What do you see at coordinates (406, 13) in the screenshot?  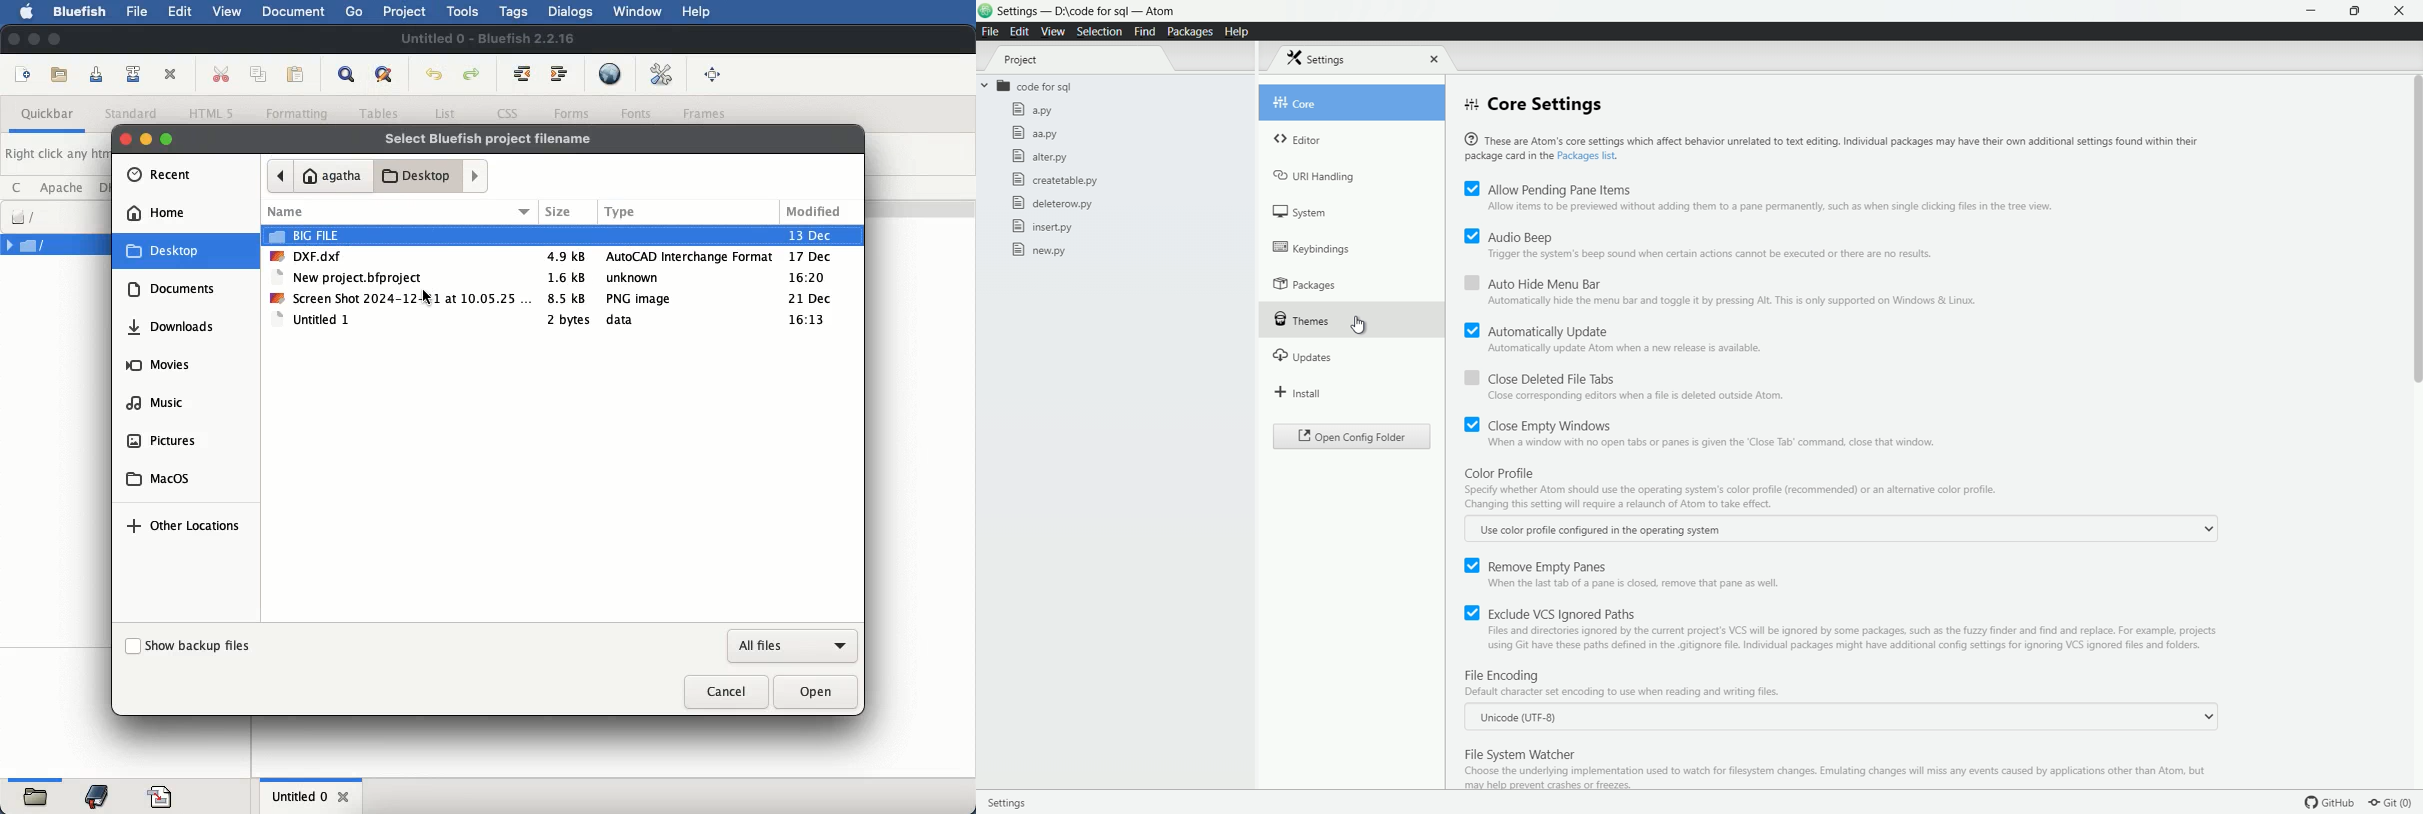 I see `project` at bounding box center [406, 13].